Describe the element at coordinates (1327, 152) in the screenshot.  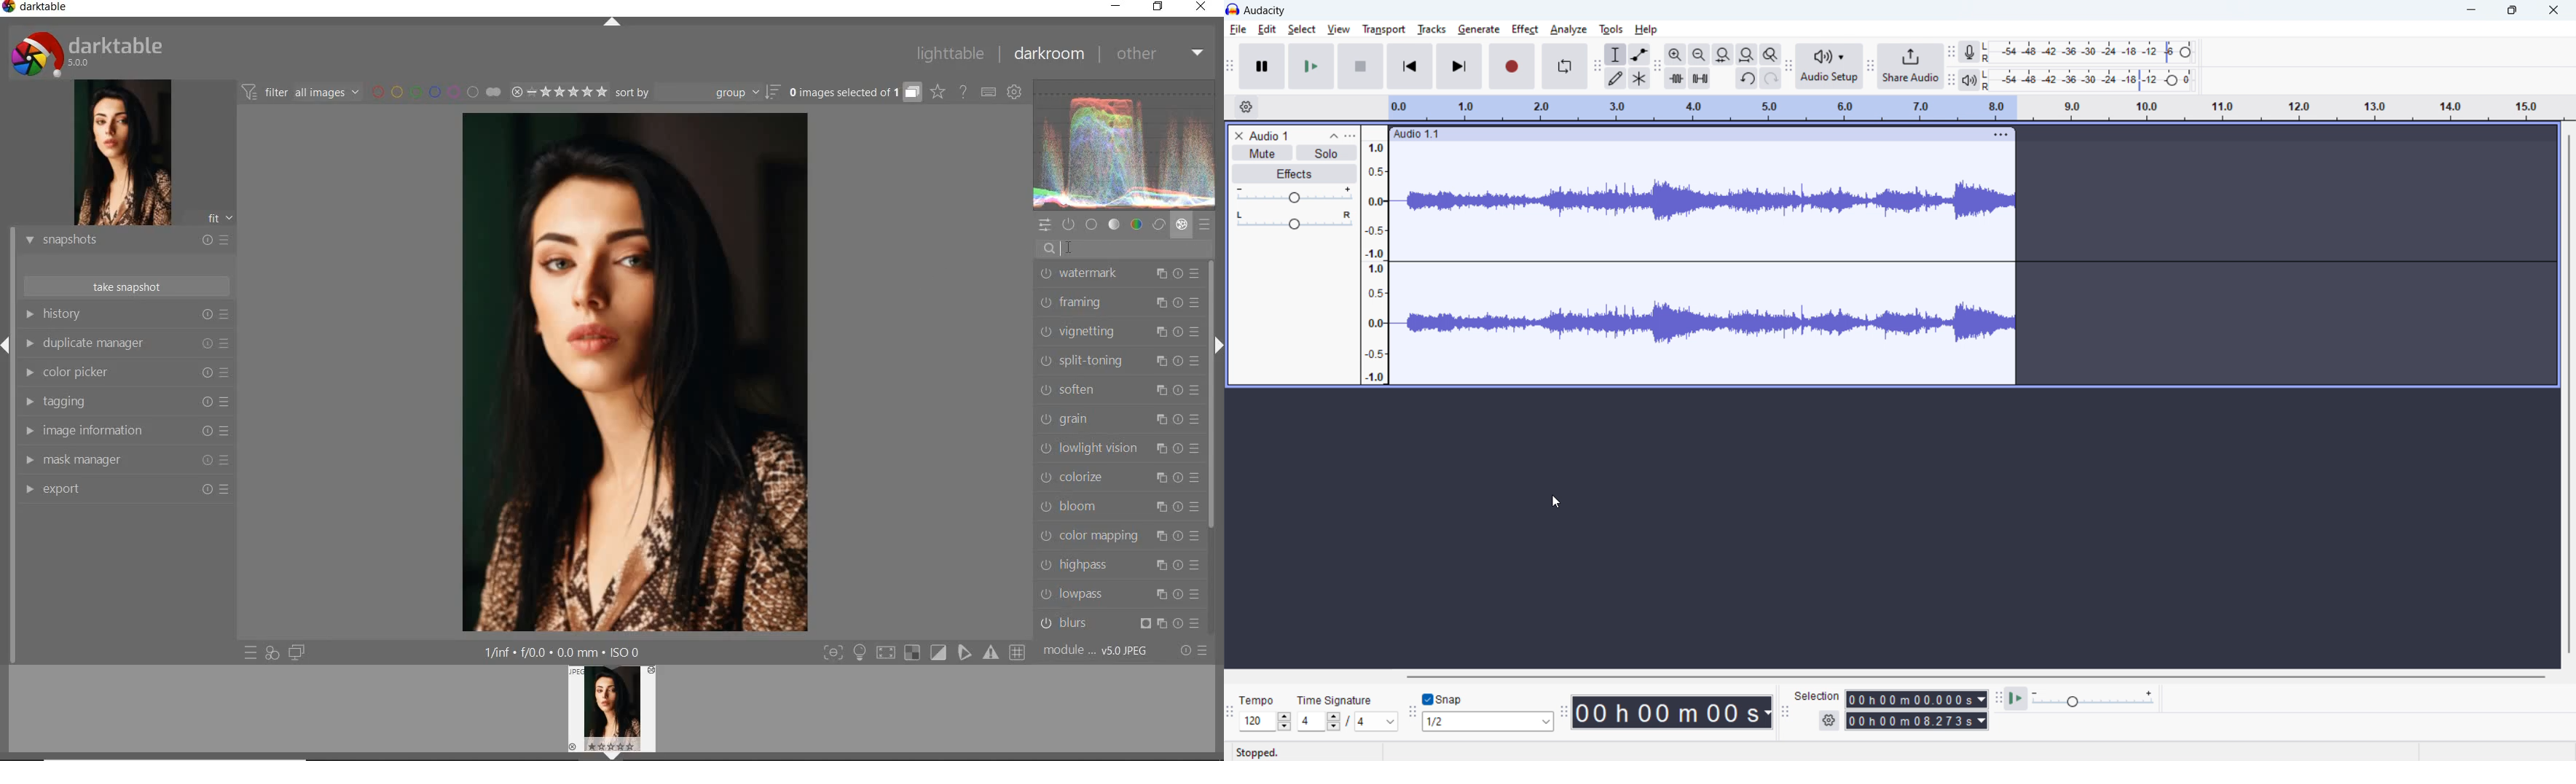
I see `solo` at that location.